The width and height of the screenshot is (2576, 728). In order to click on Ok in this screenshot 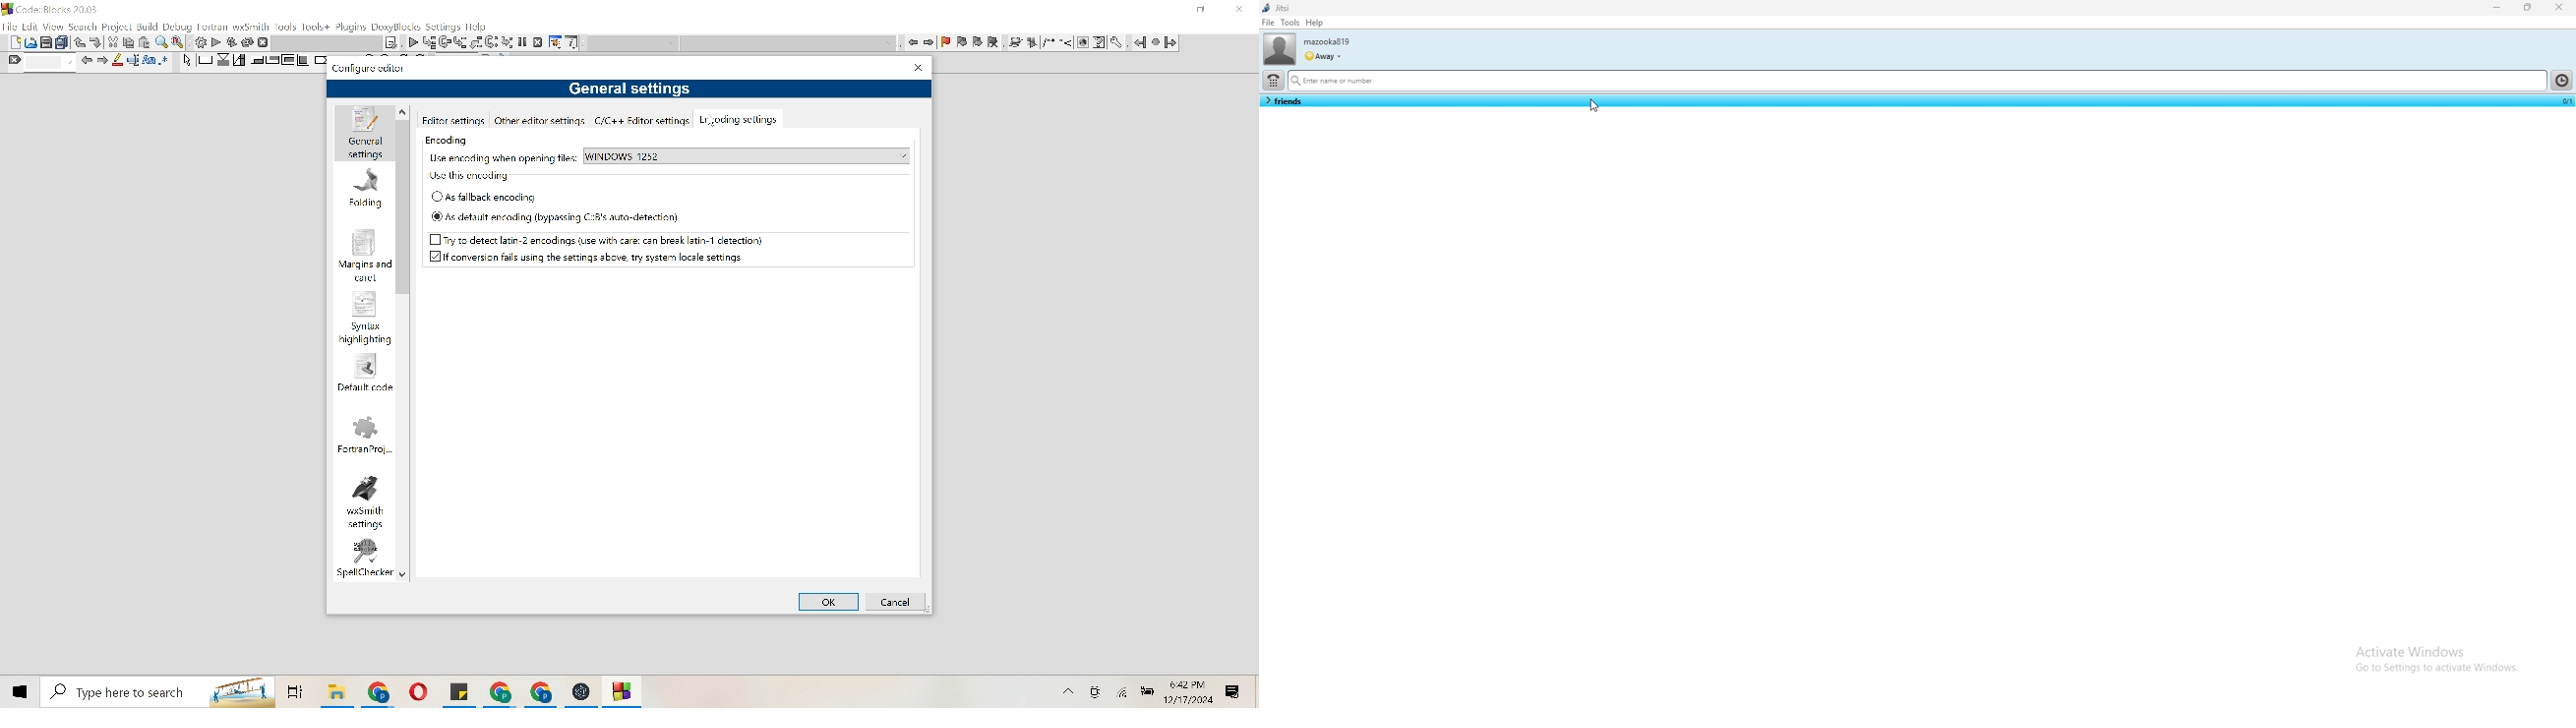, I will do `click(829, 601)`.